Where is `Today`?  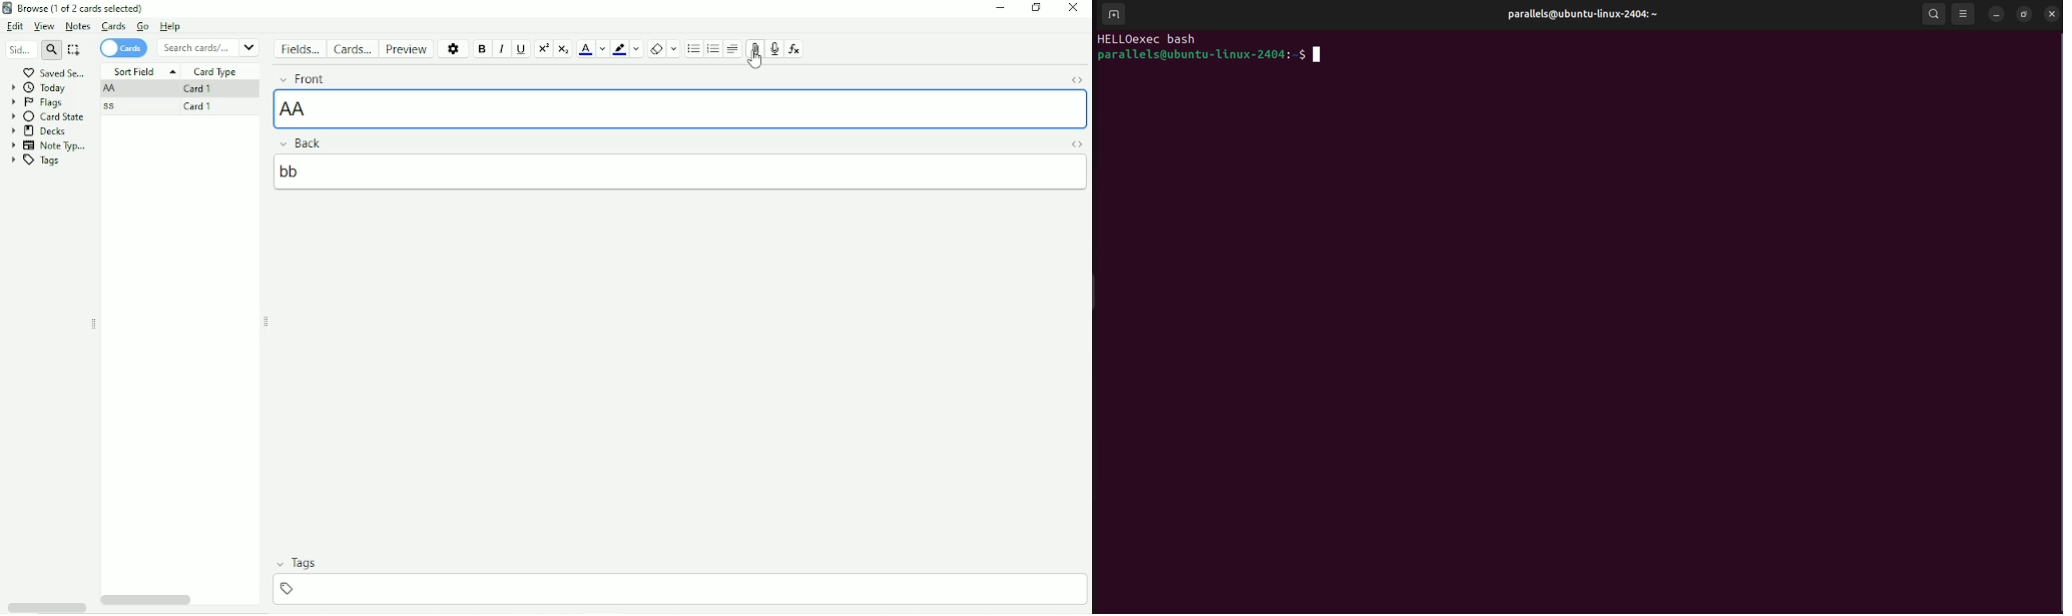
Today is located at coordinates (43, 88).